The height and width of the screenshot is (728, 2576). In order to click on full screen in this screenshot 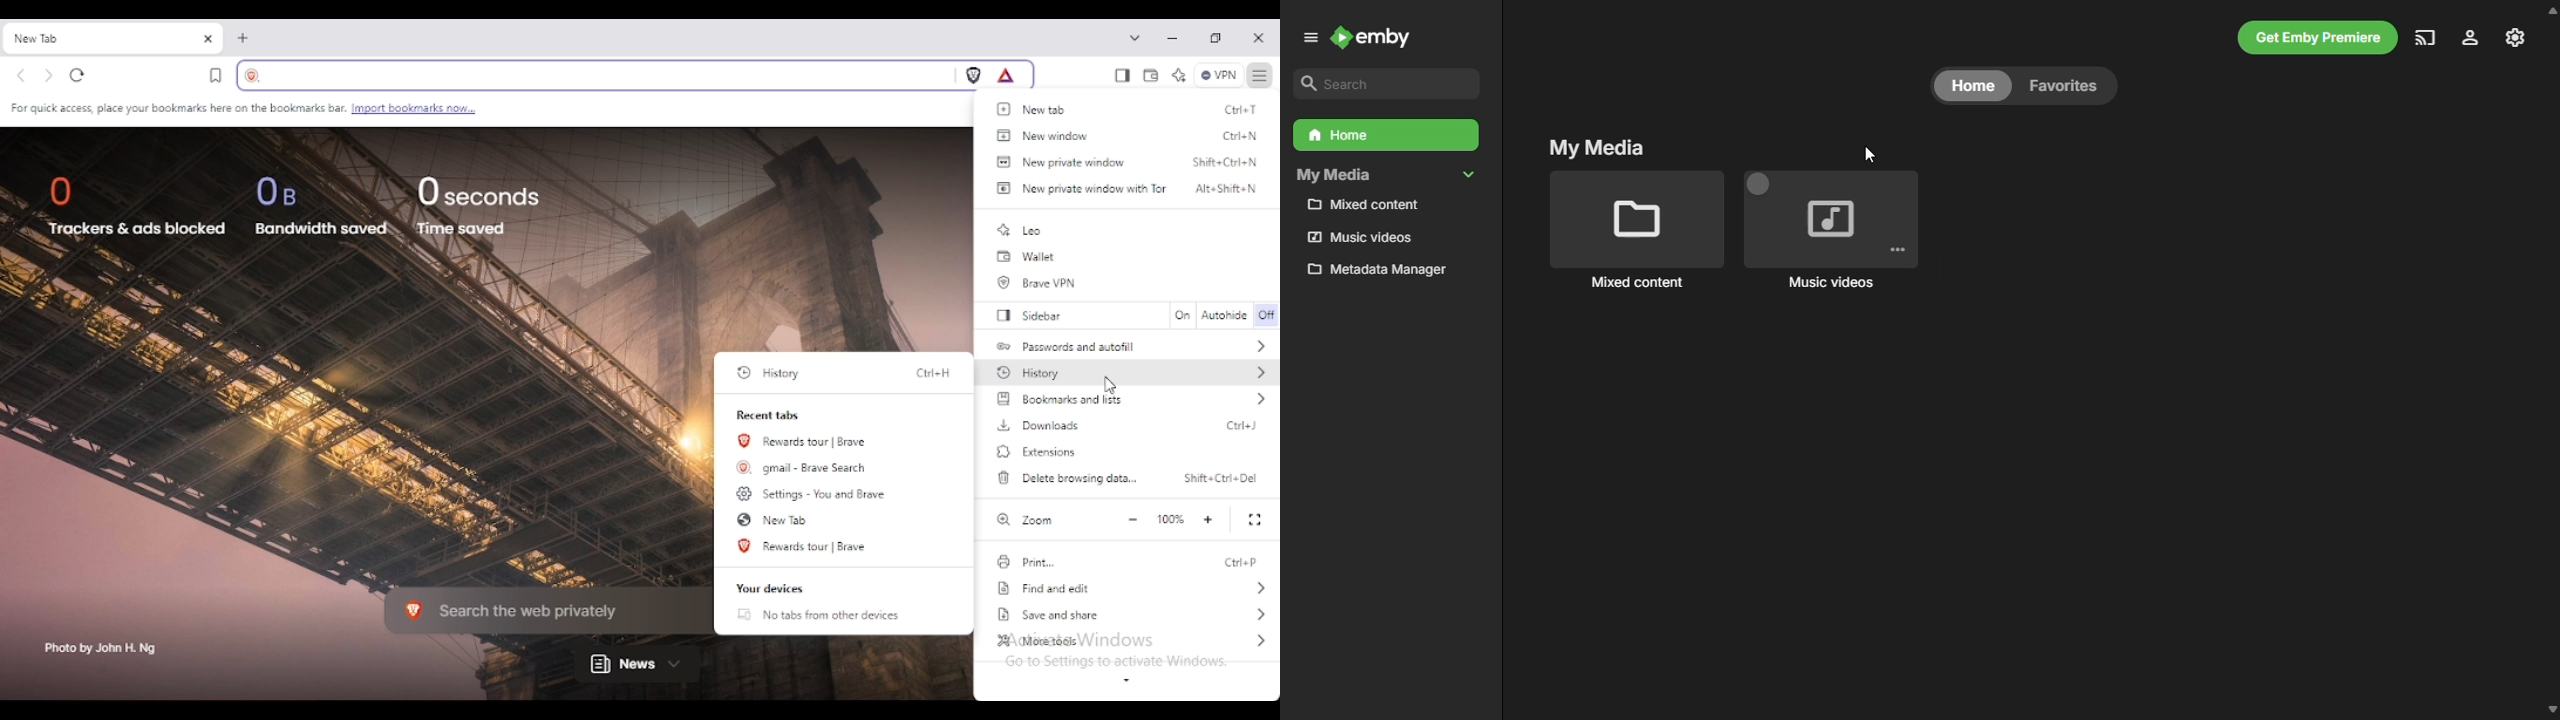, I will do `click(1256, 520)`.